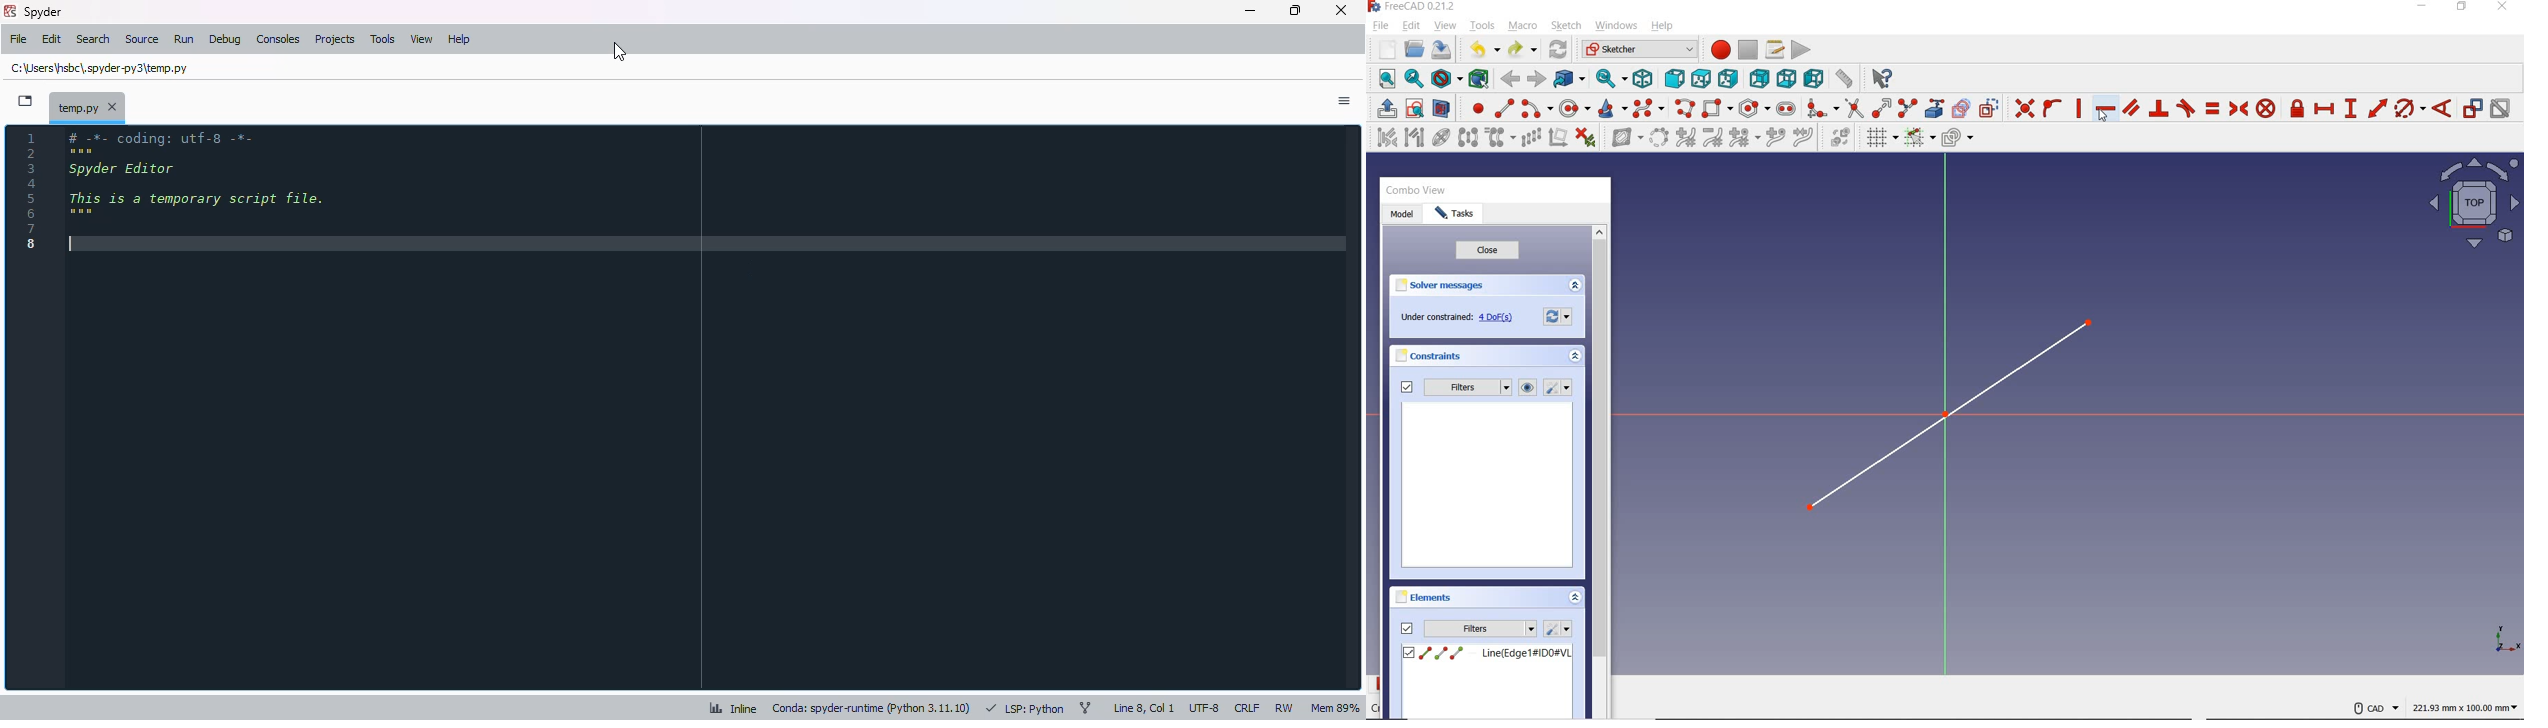 The height and width of the screenshot is (728, 2548). What do you see at coordinates (421, 40) in the screenshot?
I see `View` at bounding box center [421, 40].